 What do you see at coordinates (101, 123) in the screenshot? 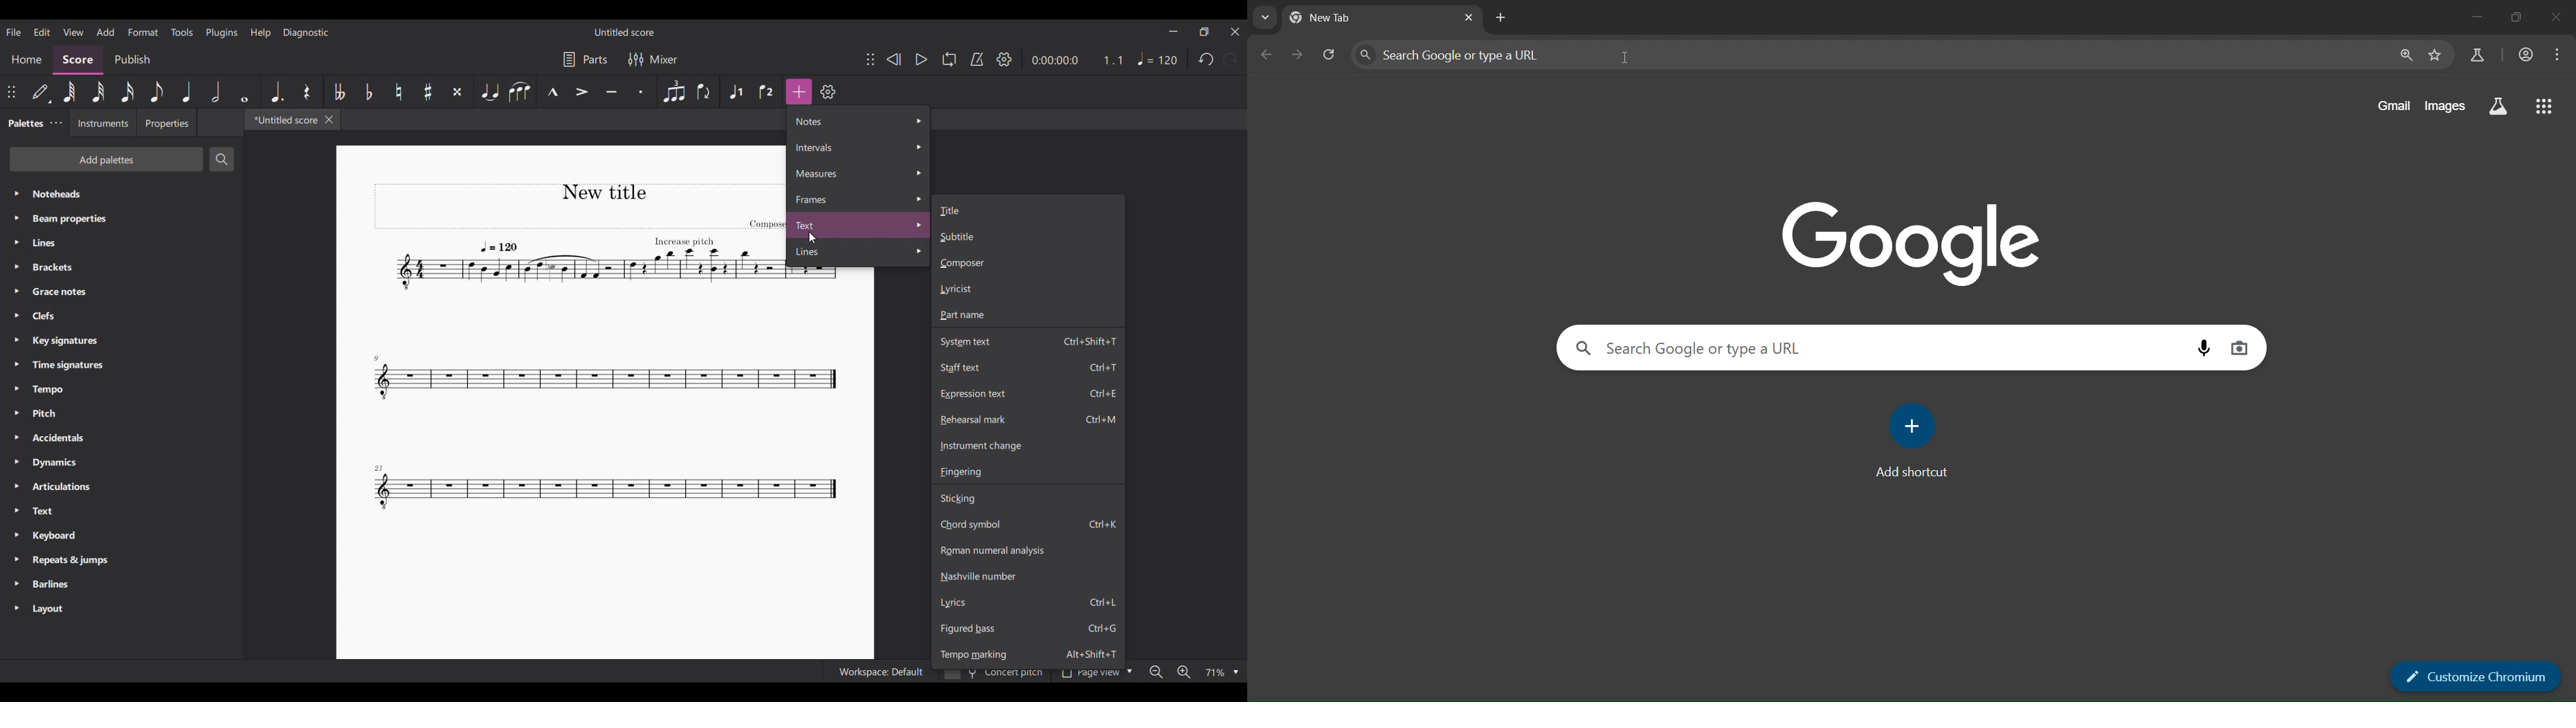
I see `Instruments` at bounding box center [101, 123].